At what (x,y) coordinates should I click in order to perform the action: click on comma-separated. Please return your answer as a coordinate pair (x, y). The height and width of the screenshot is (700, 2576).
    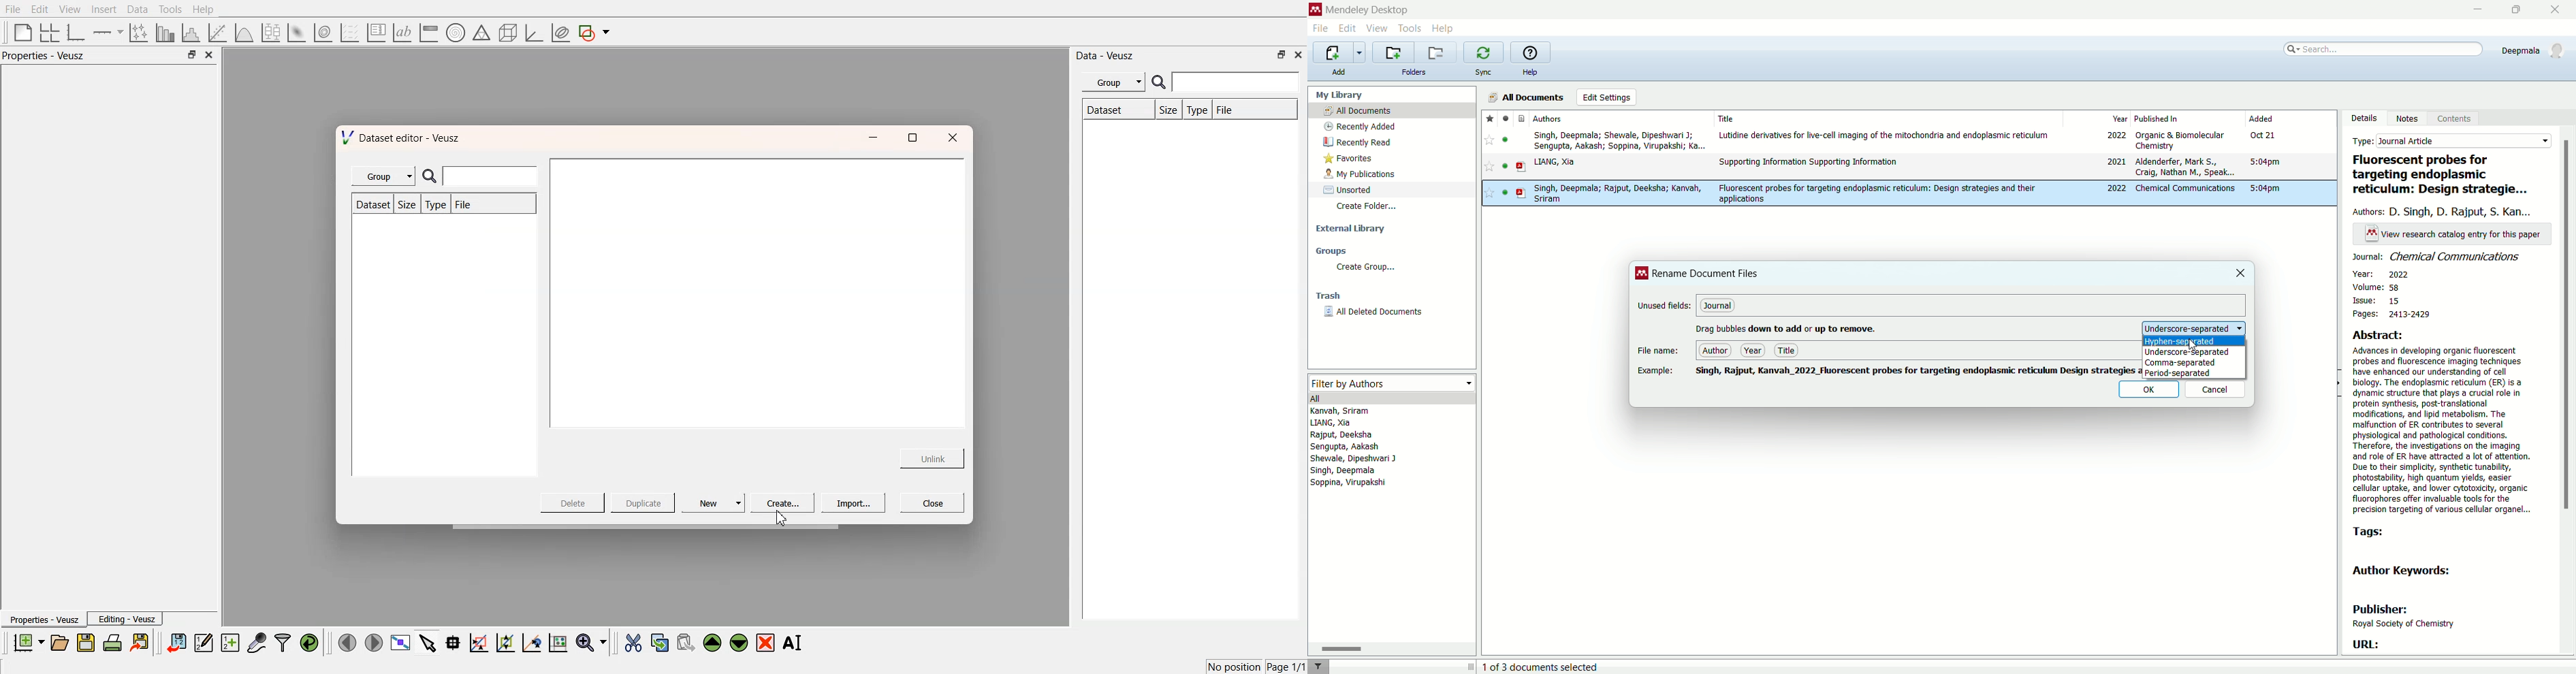
    Looking at the image, I should click on (2180, 362).